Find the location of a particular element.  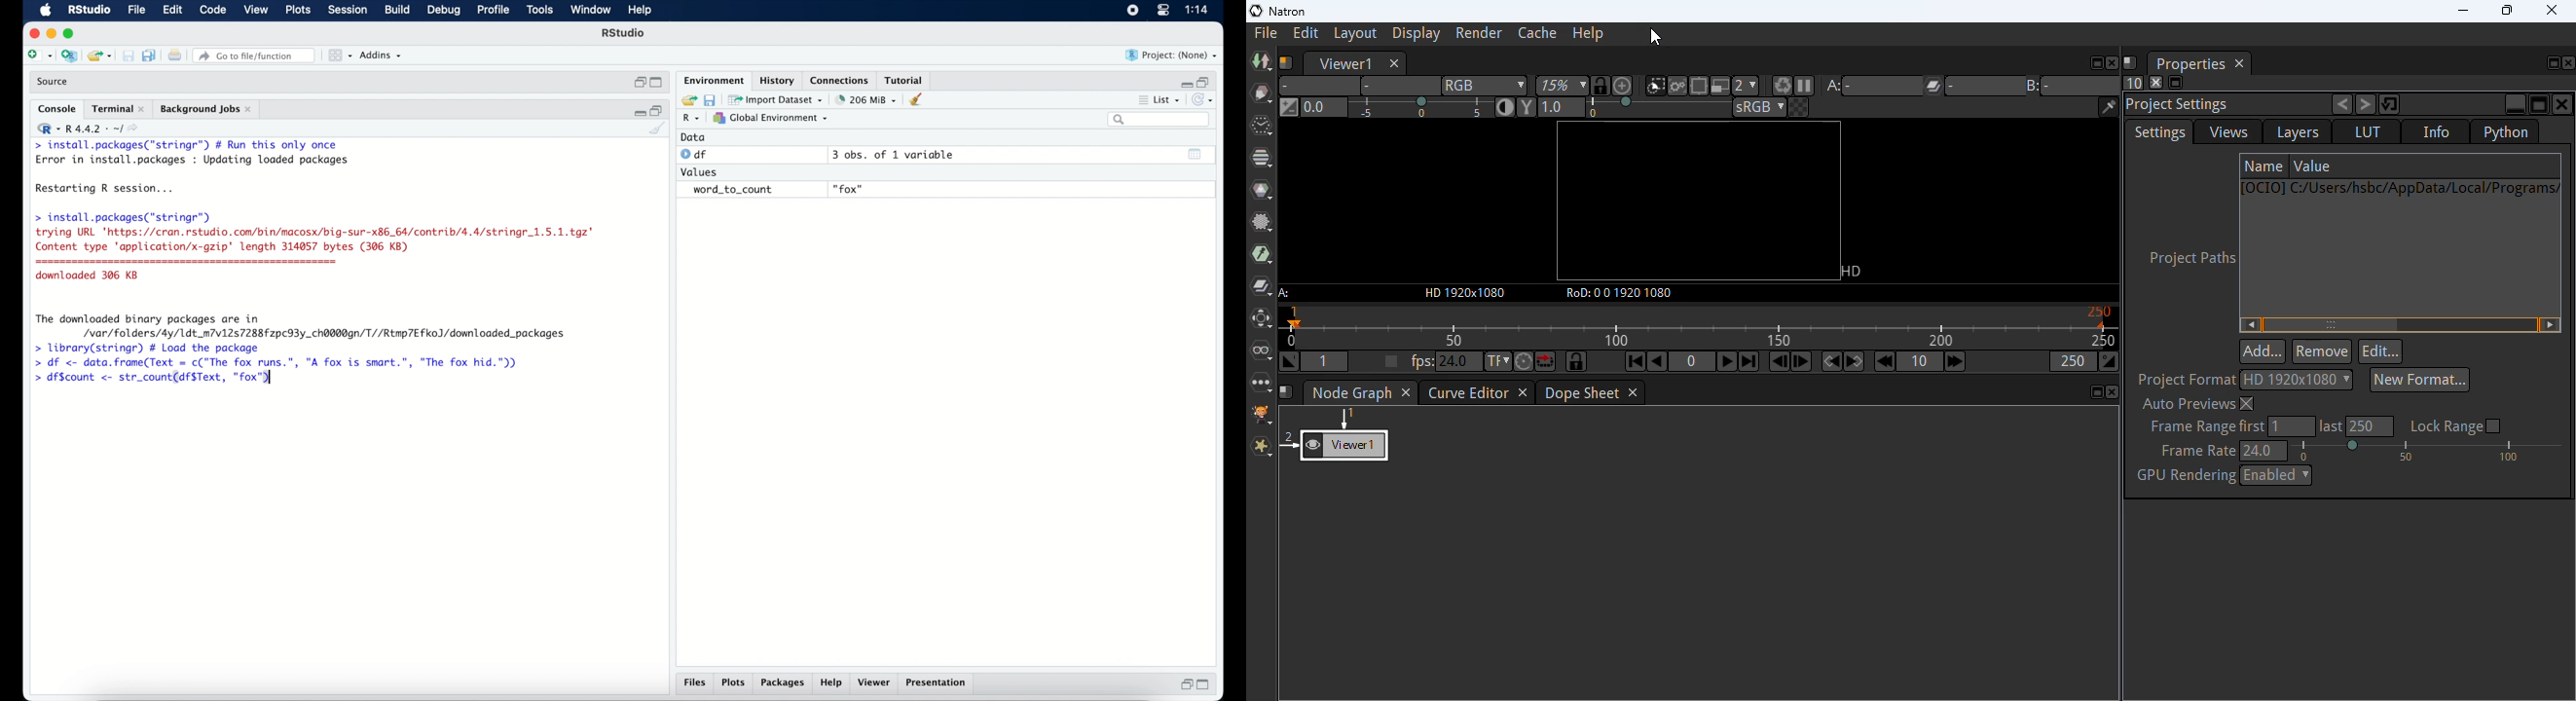

minimize is located at coordinates (1184, 84).